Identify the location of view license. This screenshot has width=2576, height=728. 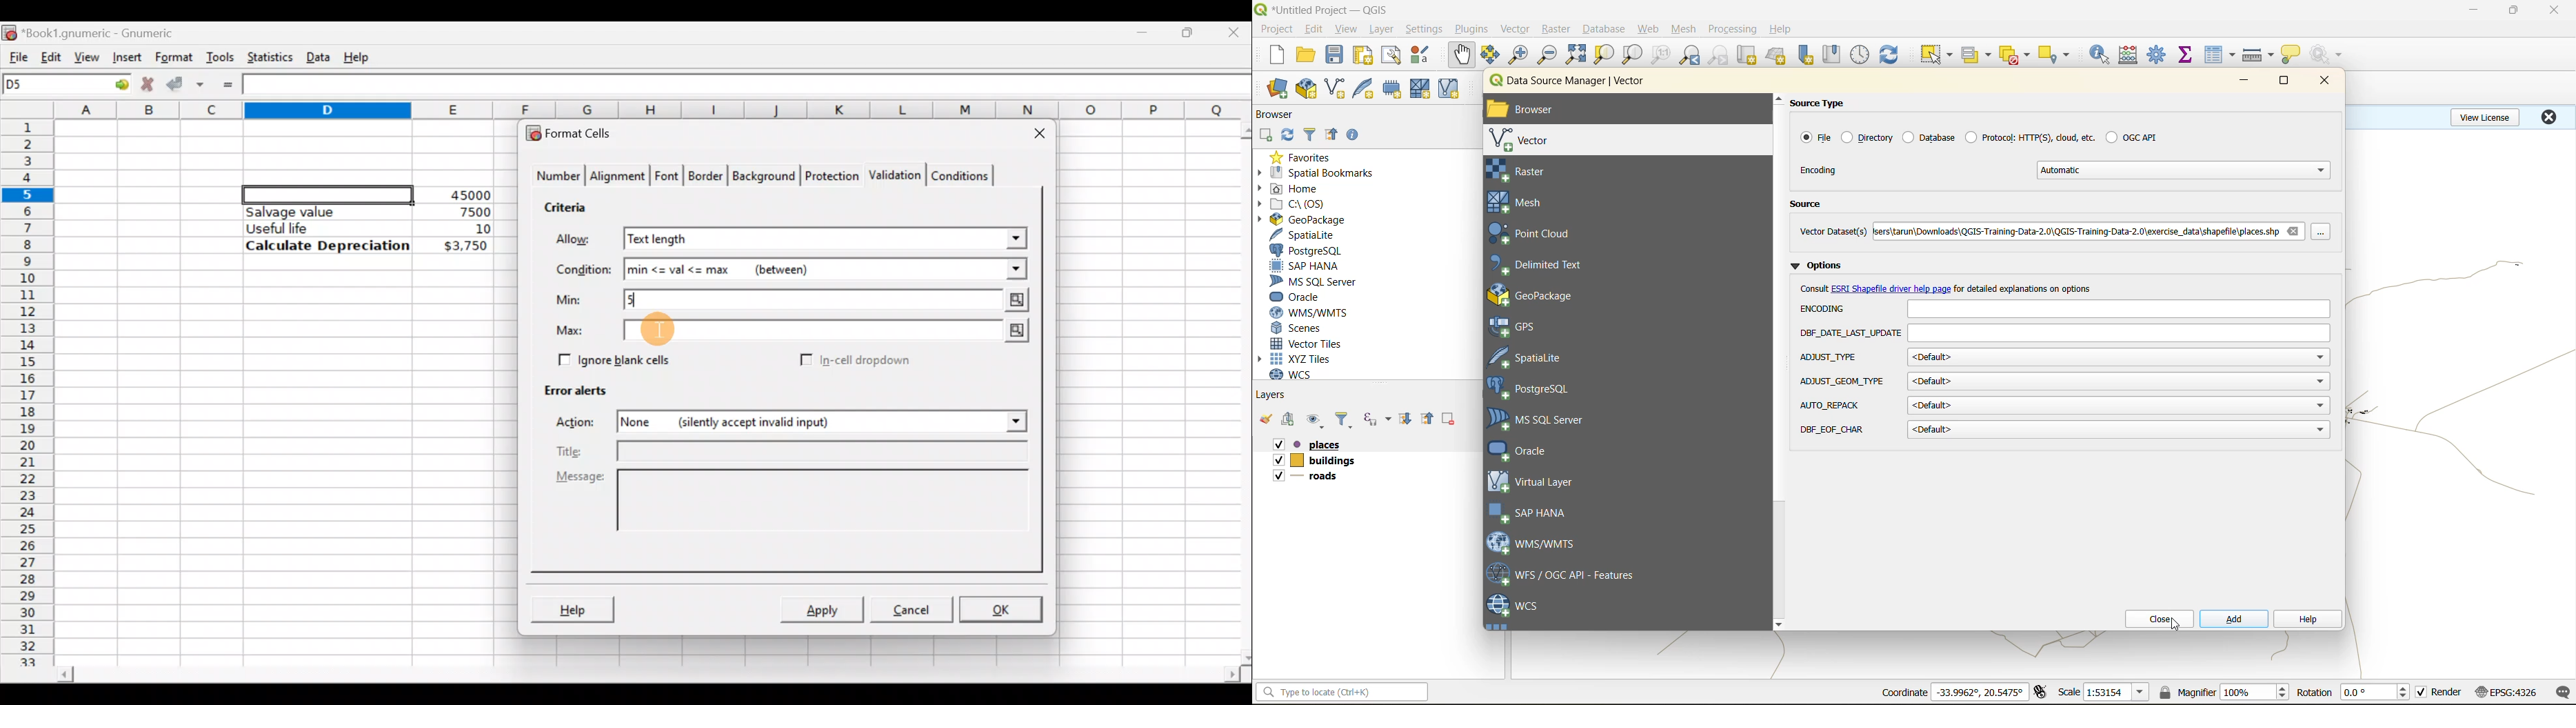
(2488, 115).